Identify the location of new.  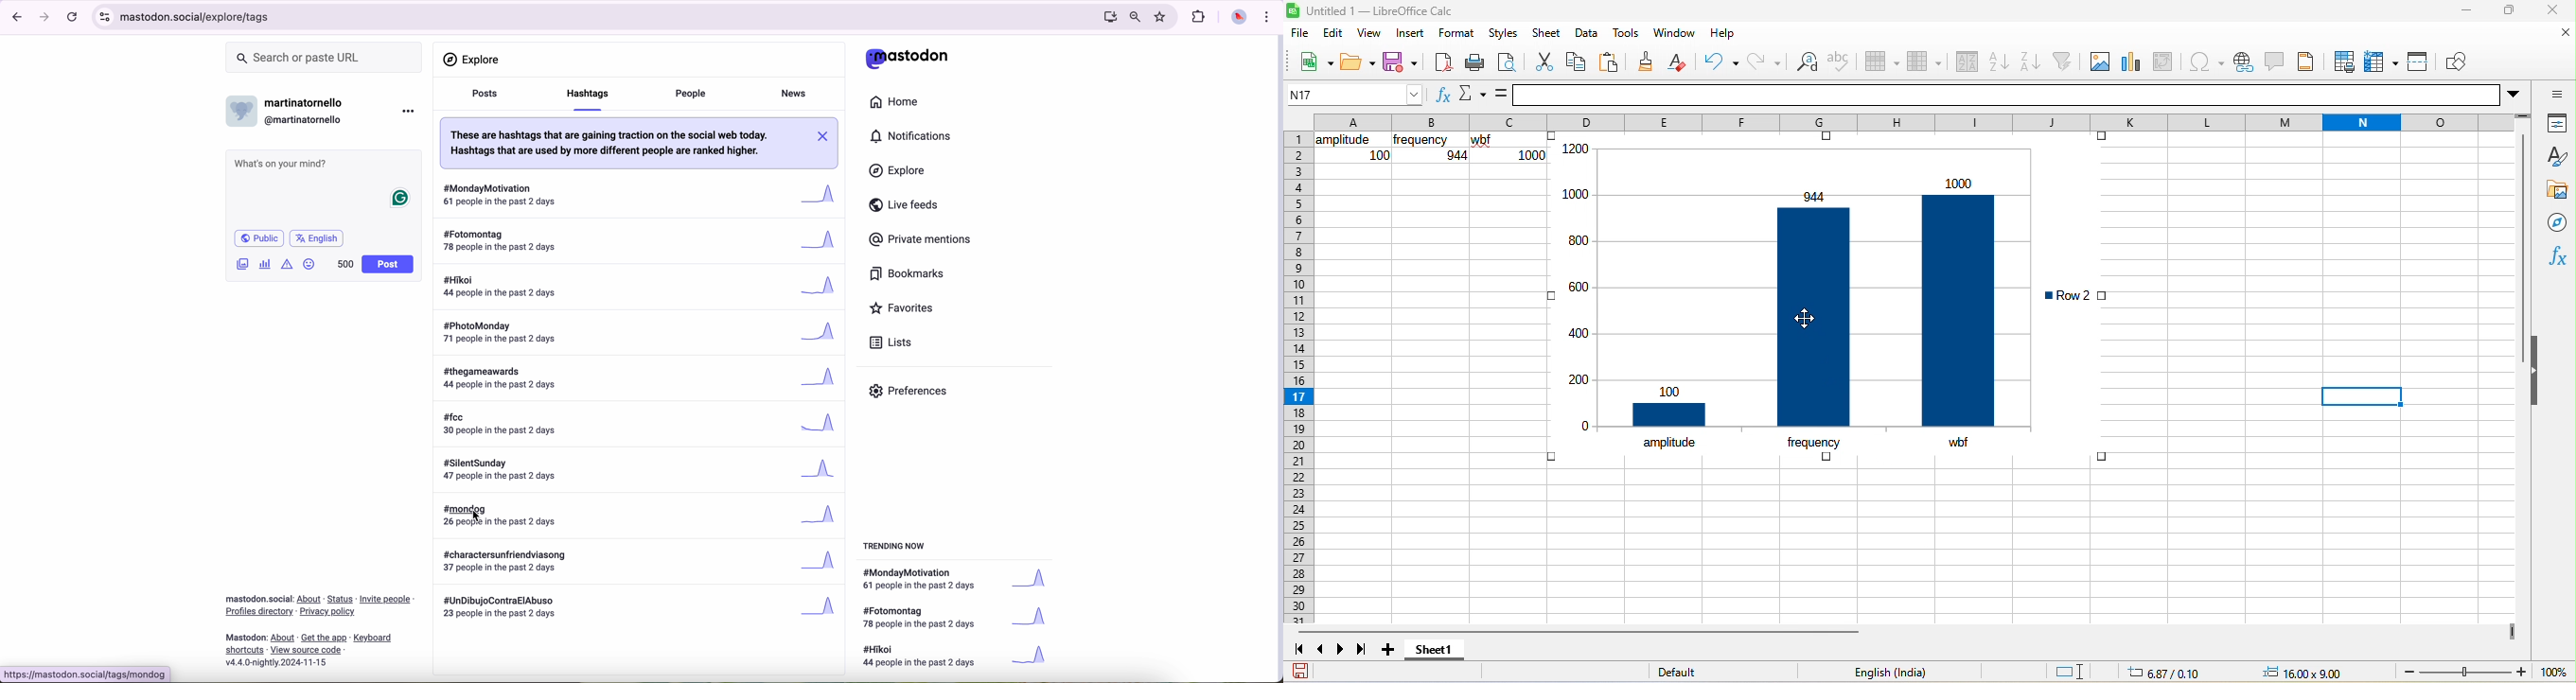
(1309, 61).